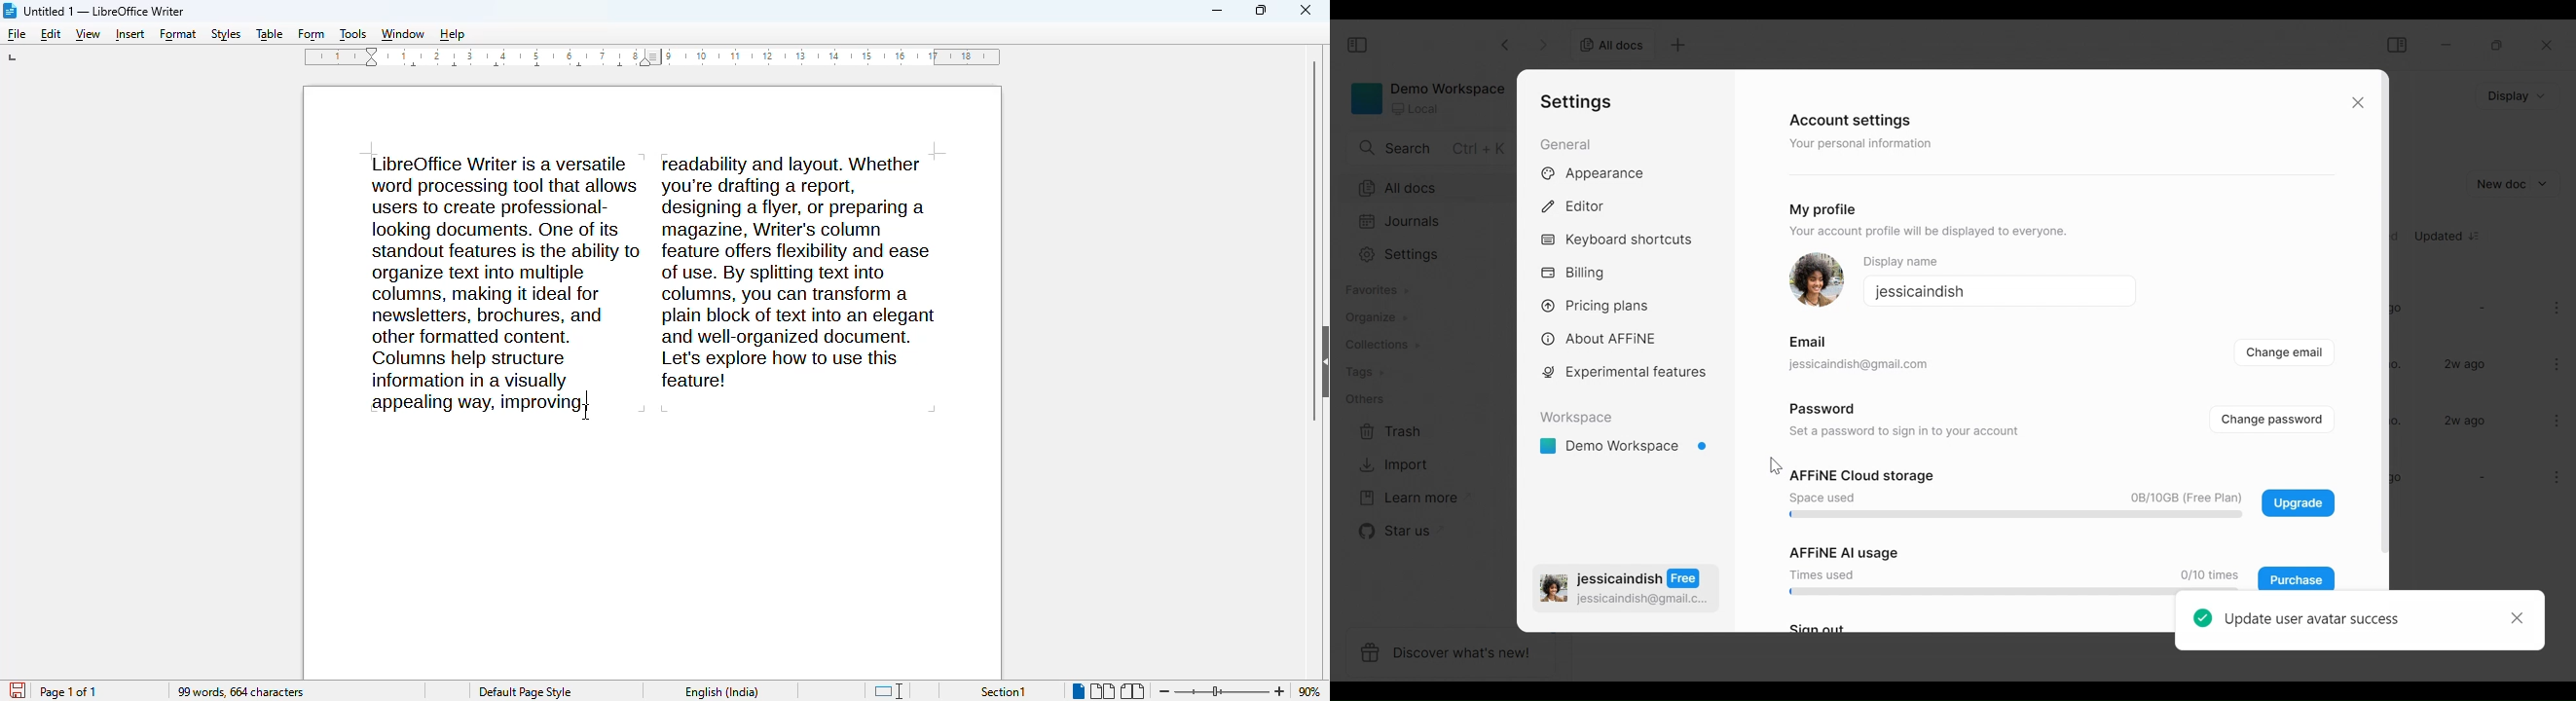 Image resolution: width=2576 pixels, height=728 pixels. I want to click on jessicaindish, so click(1917, 290).